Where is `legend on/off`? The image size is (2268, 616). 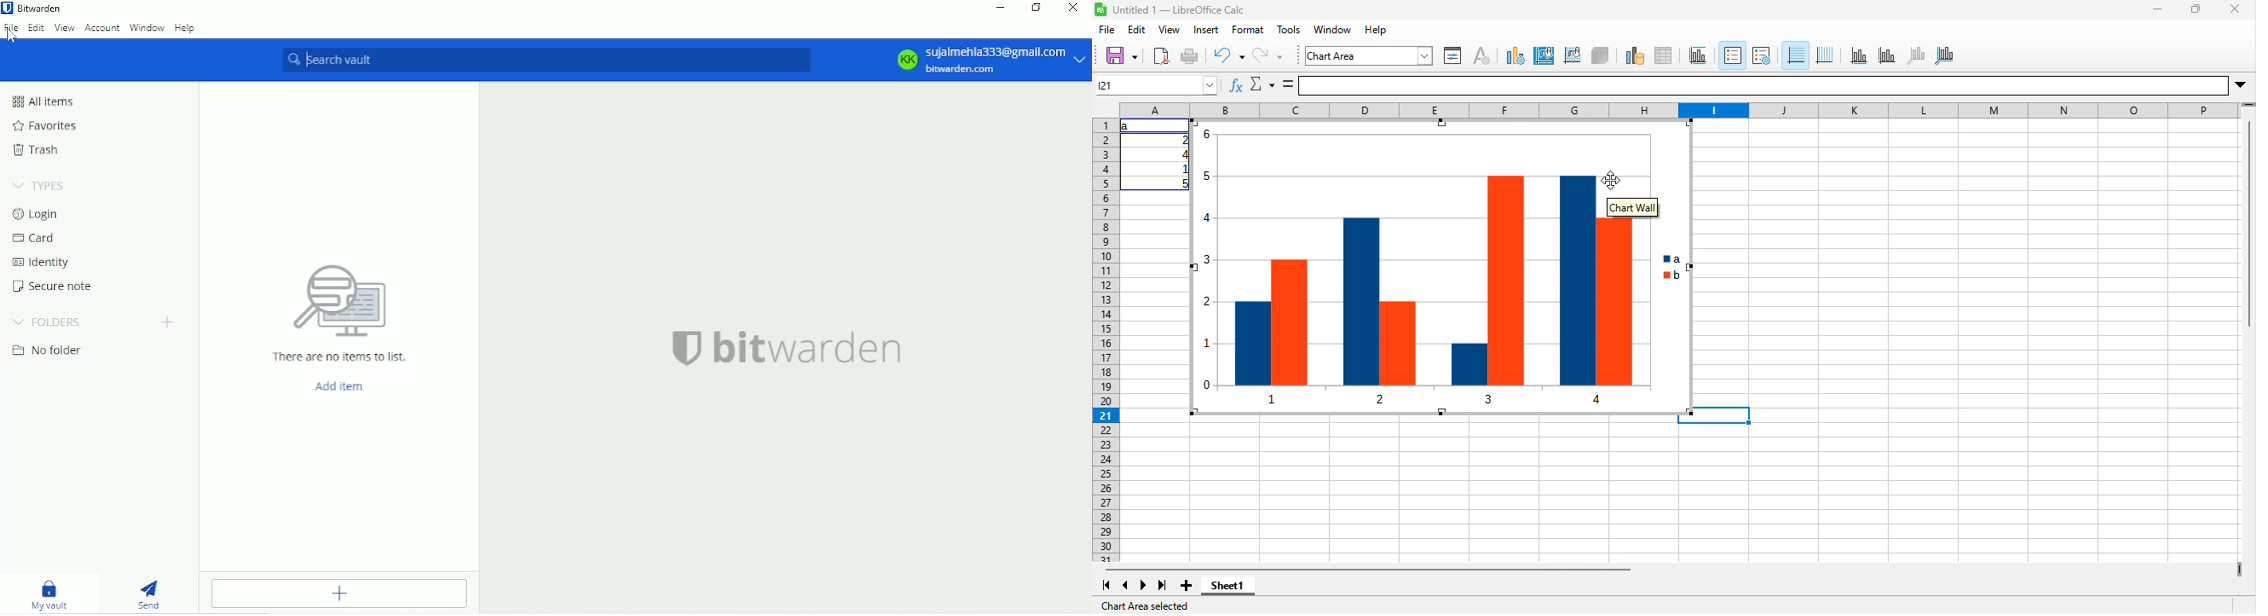 legend on/off is located at coordinates (1733, 55).